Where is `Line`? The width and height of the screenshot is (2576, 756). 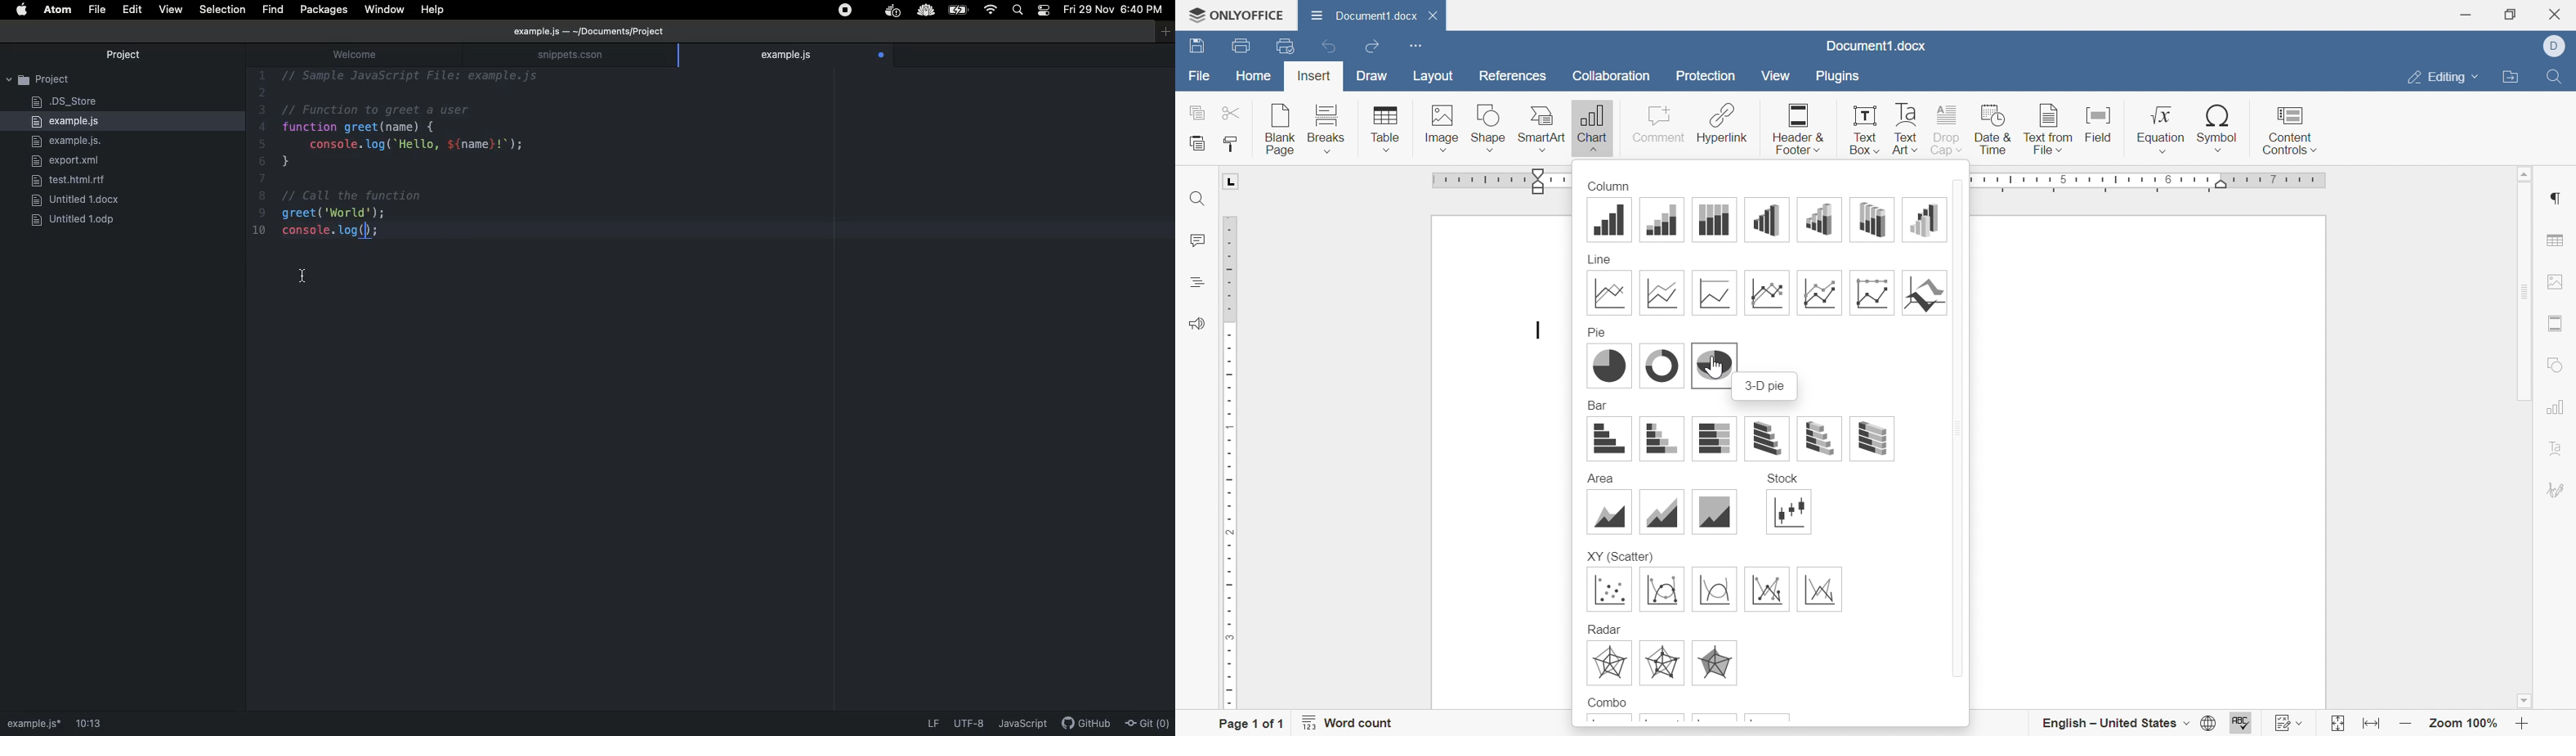 Line is located at coordinates (1602, 258).